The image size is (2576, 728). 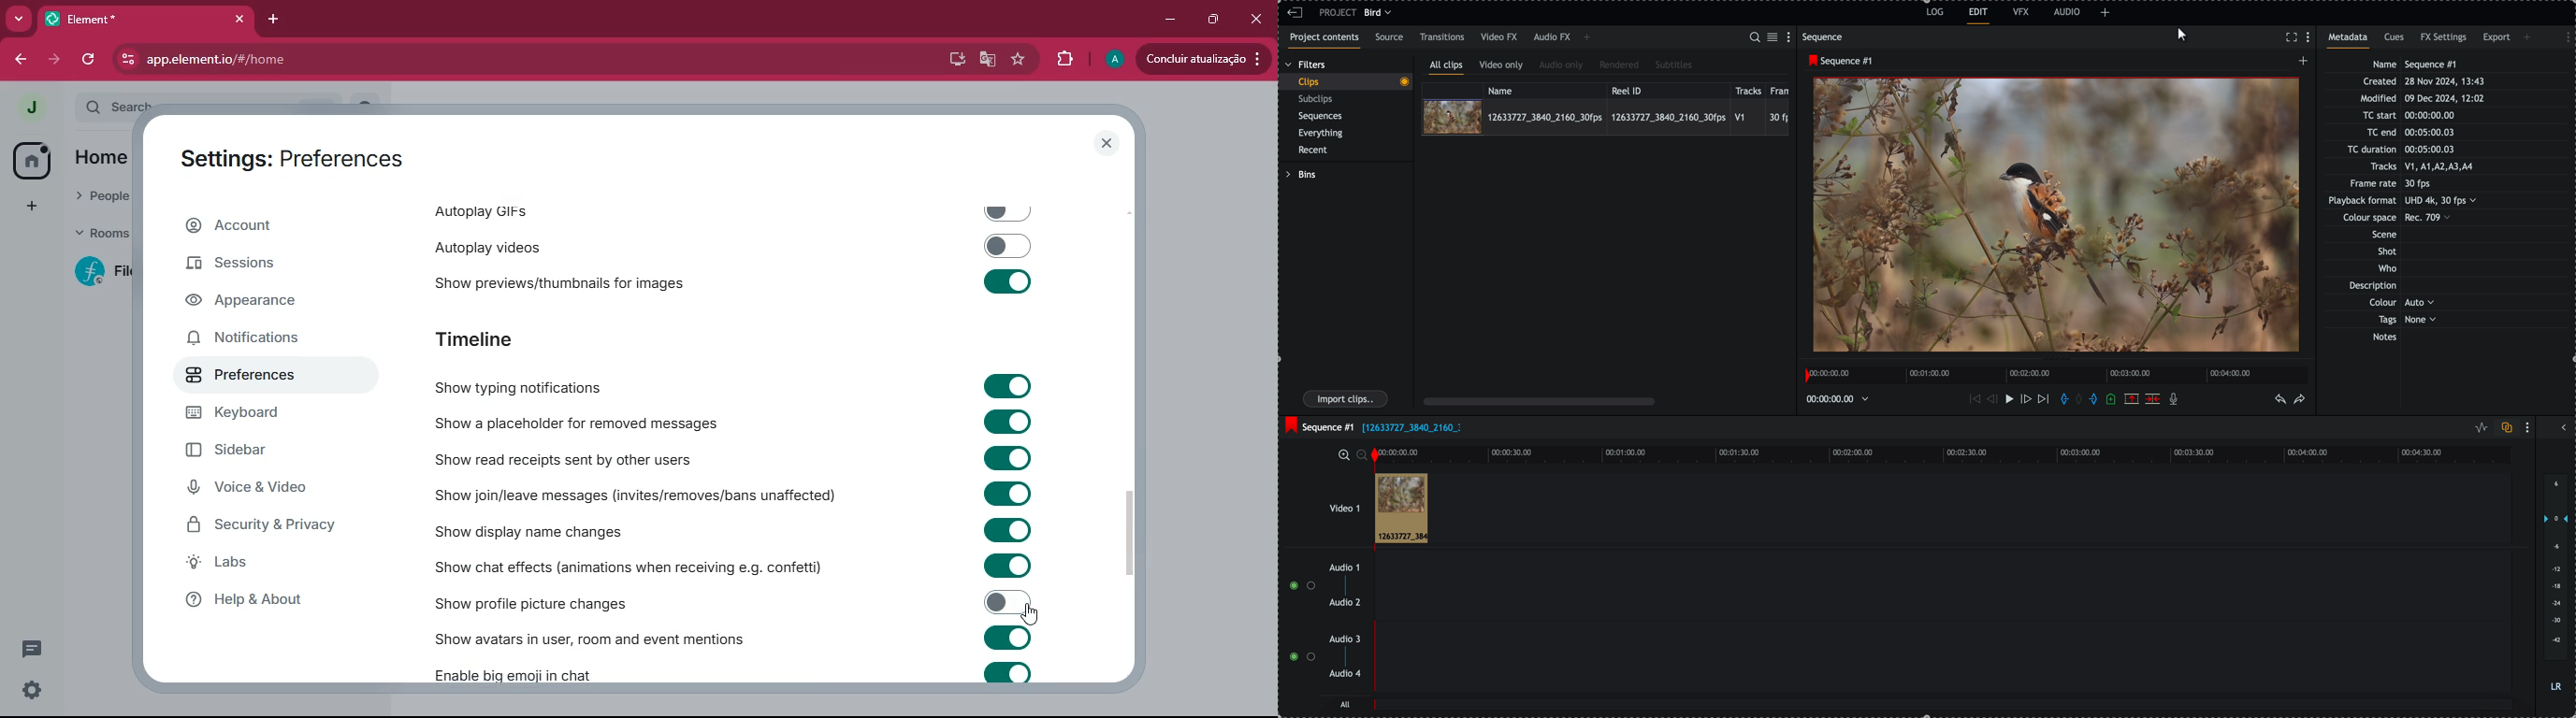 What do you see at coordinates (1667, 89) in the screenshot?
I see `reel ID` at bounding box center [1667, 89].